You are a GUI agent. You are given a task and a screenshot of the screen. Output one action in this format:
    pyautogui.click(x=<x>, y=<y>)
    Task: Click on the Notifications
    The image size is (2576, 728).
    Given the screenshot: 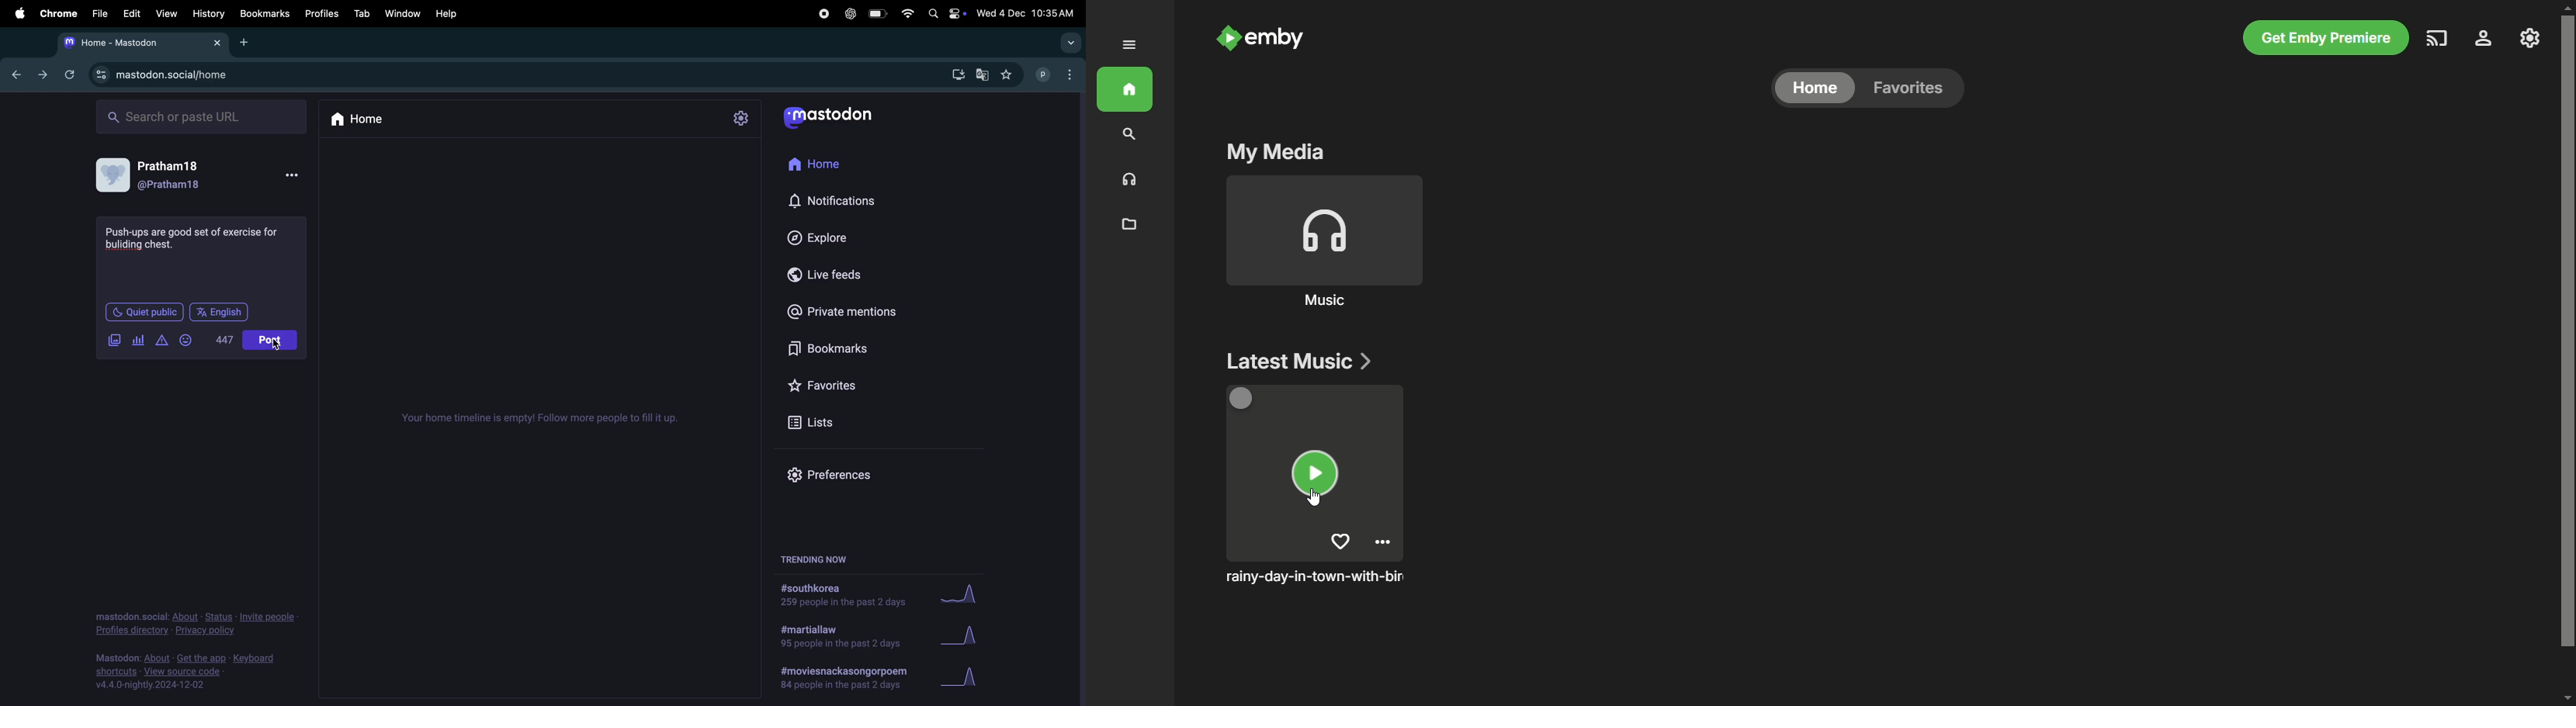 What is the action you would take?
    pyautogui.click(x=834, y=202)
    